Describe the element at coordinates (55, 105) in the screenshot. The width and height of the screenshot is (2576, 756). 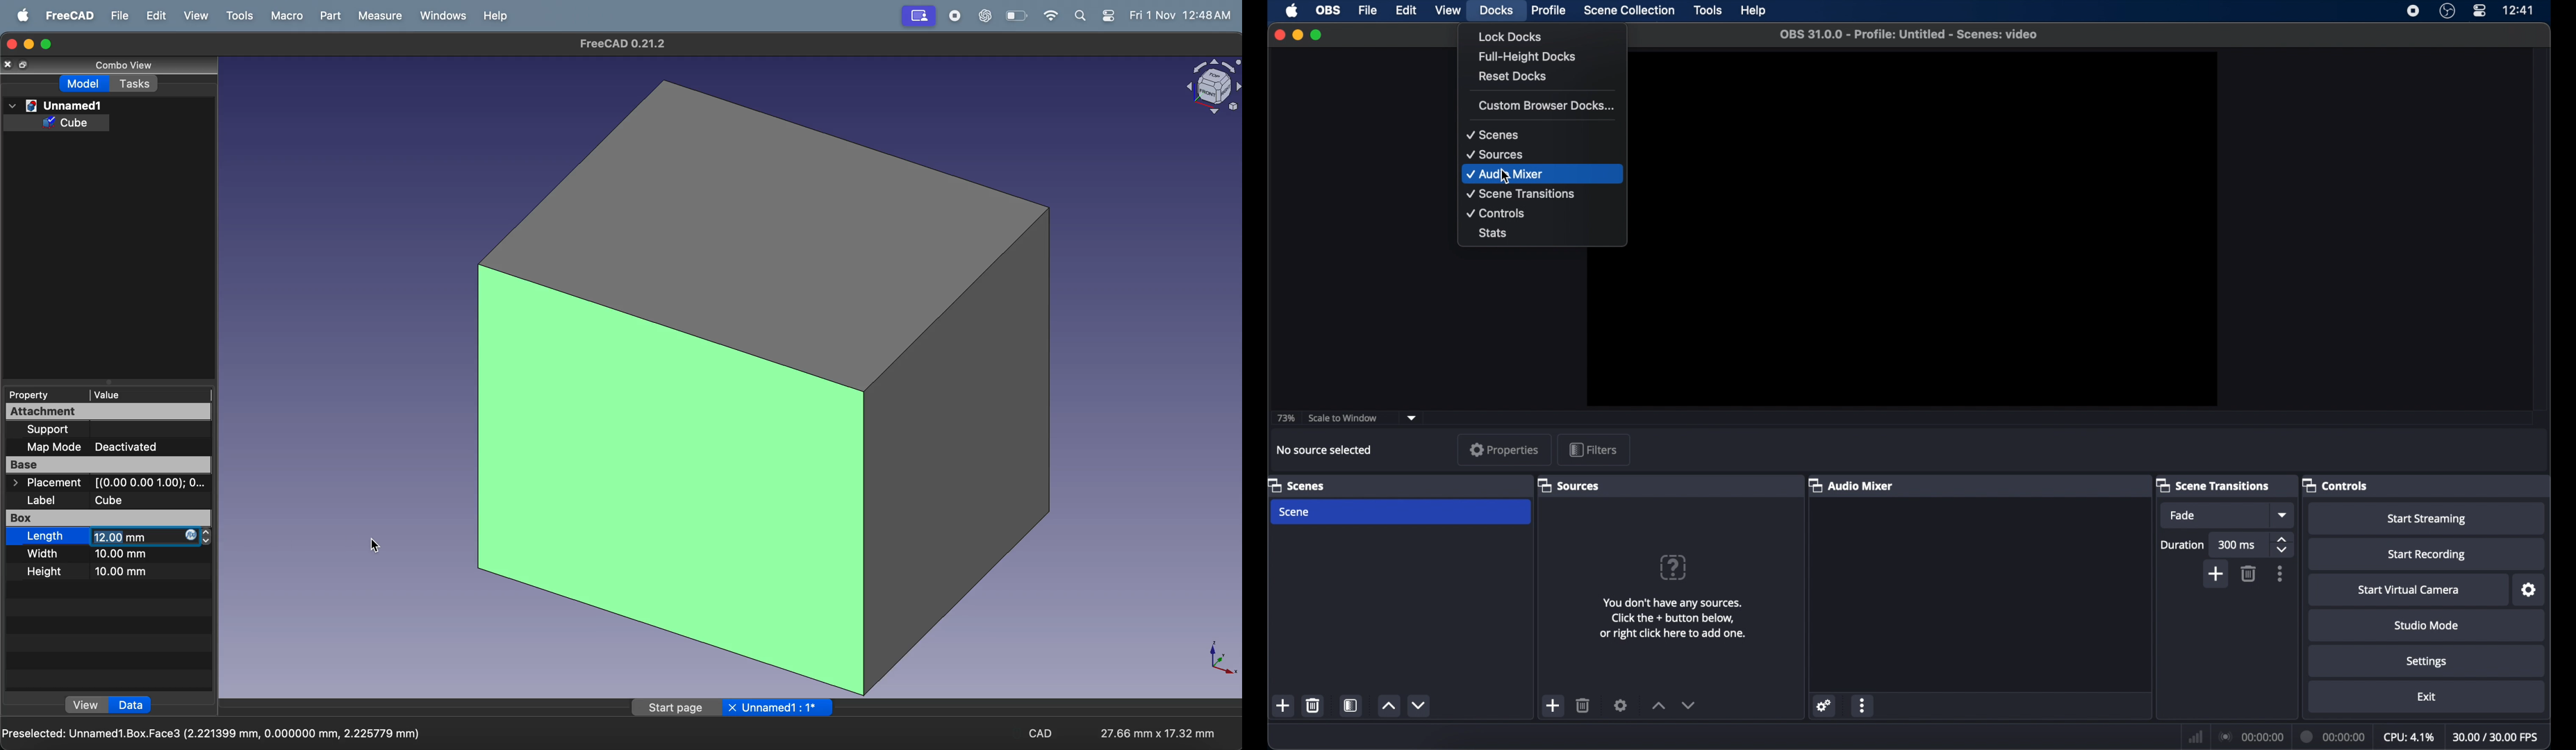
I see `unnamed` at that location.